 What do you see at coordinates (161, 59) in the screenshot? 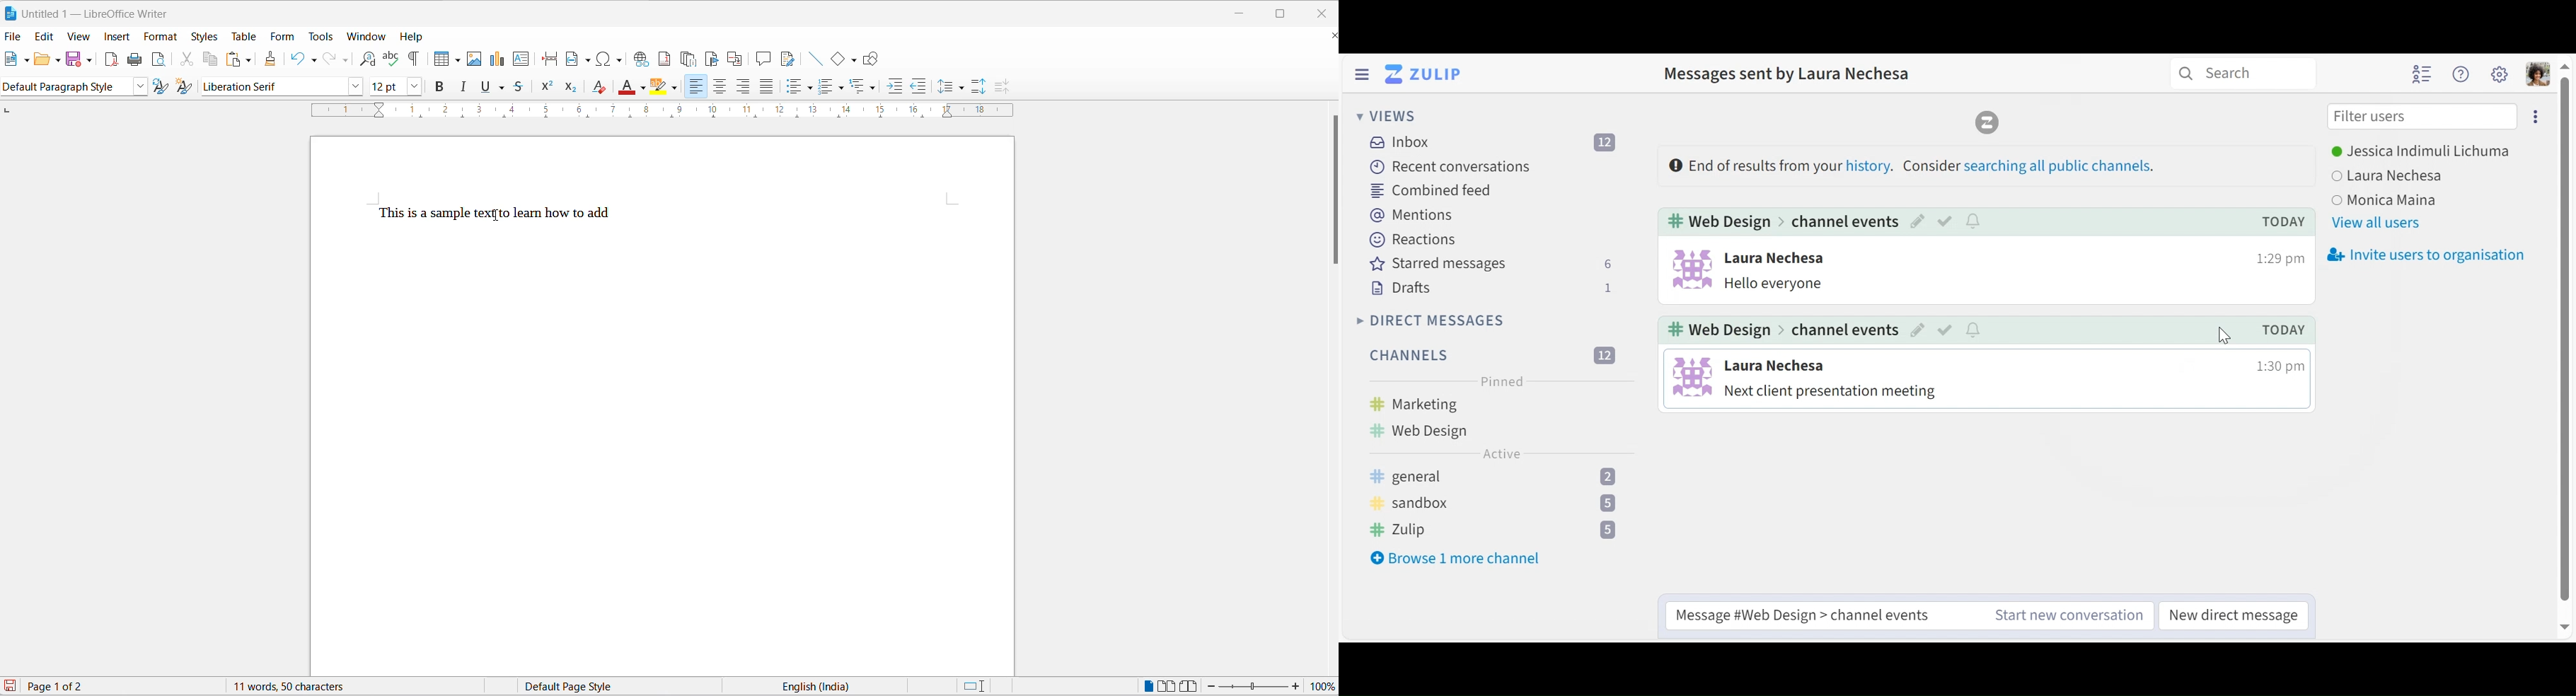
I see `toggle print preview` at bounding box center [161, 59].